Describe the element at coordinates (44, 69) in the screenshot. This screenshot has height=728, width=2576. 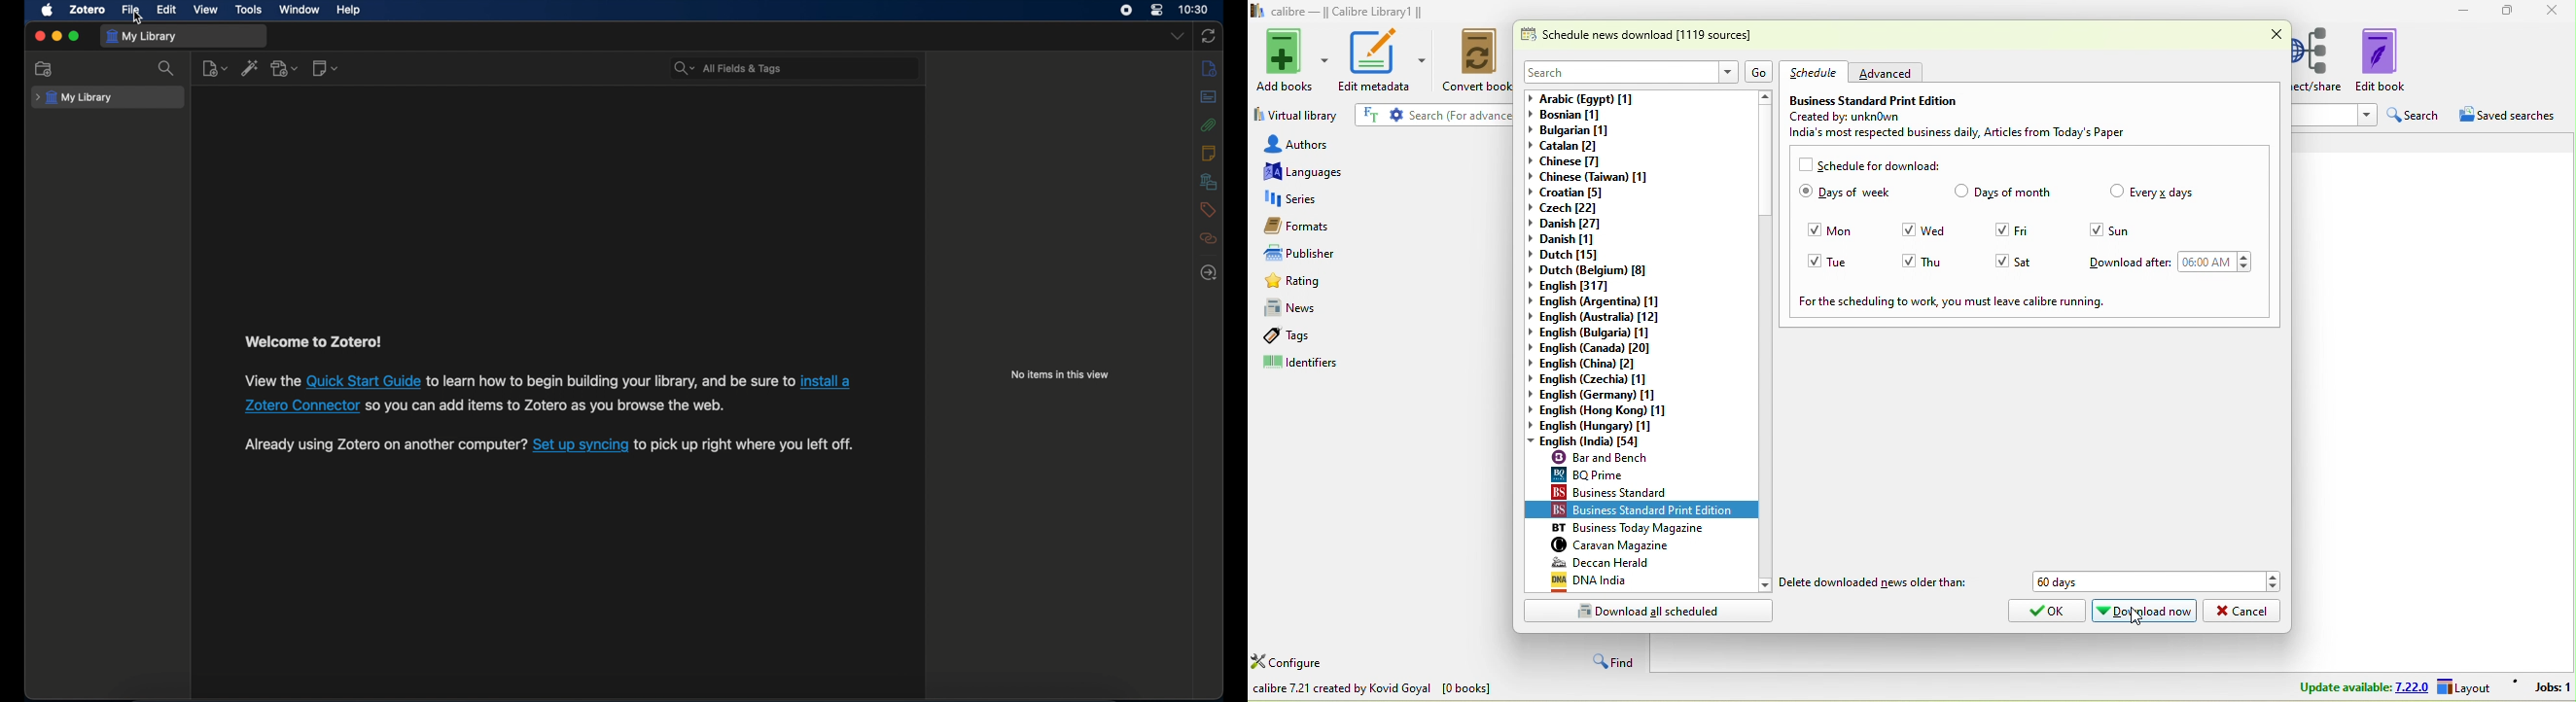
I see `new collection` at that location.